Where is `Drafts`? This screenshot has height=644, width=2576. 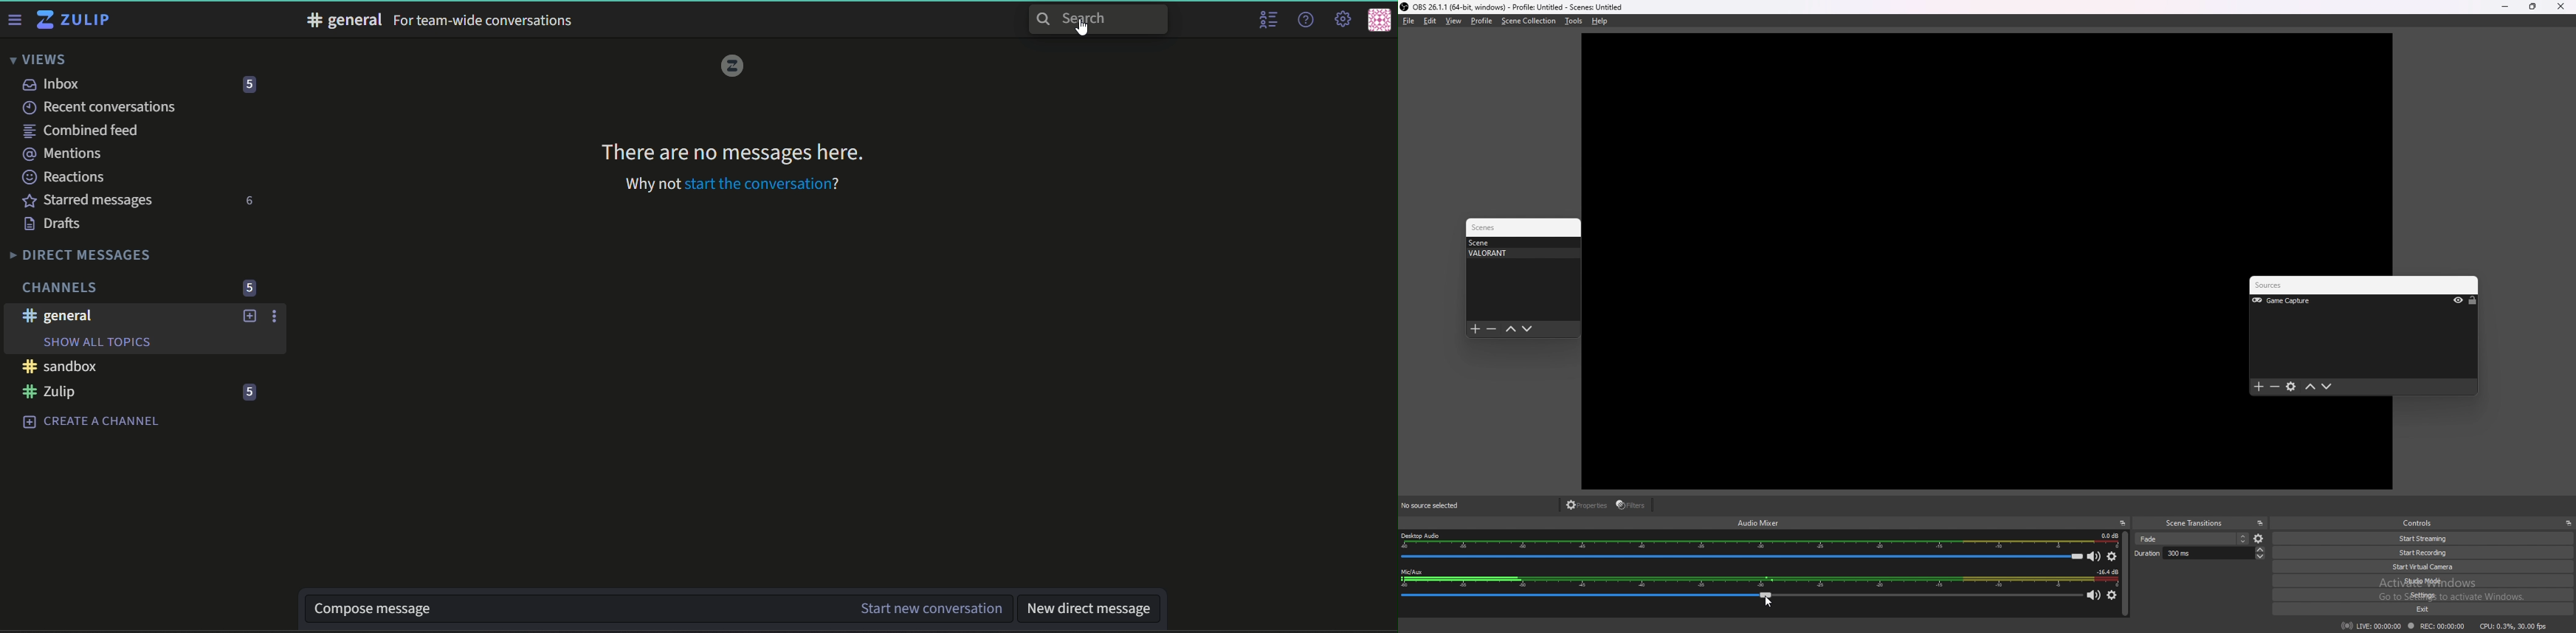
Drafts is located at coordinates (55, 223).